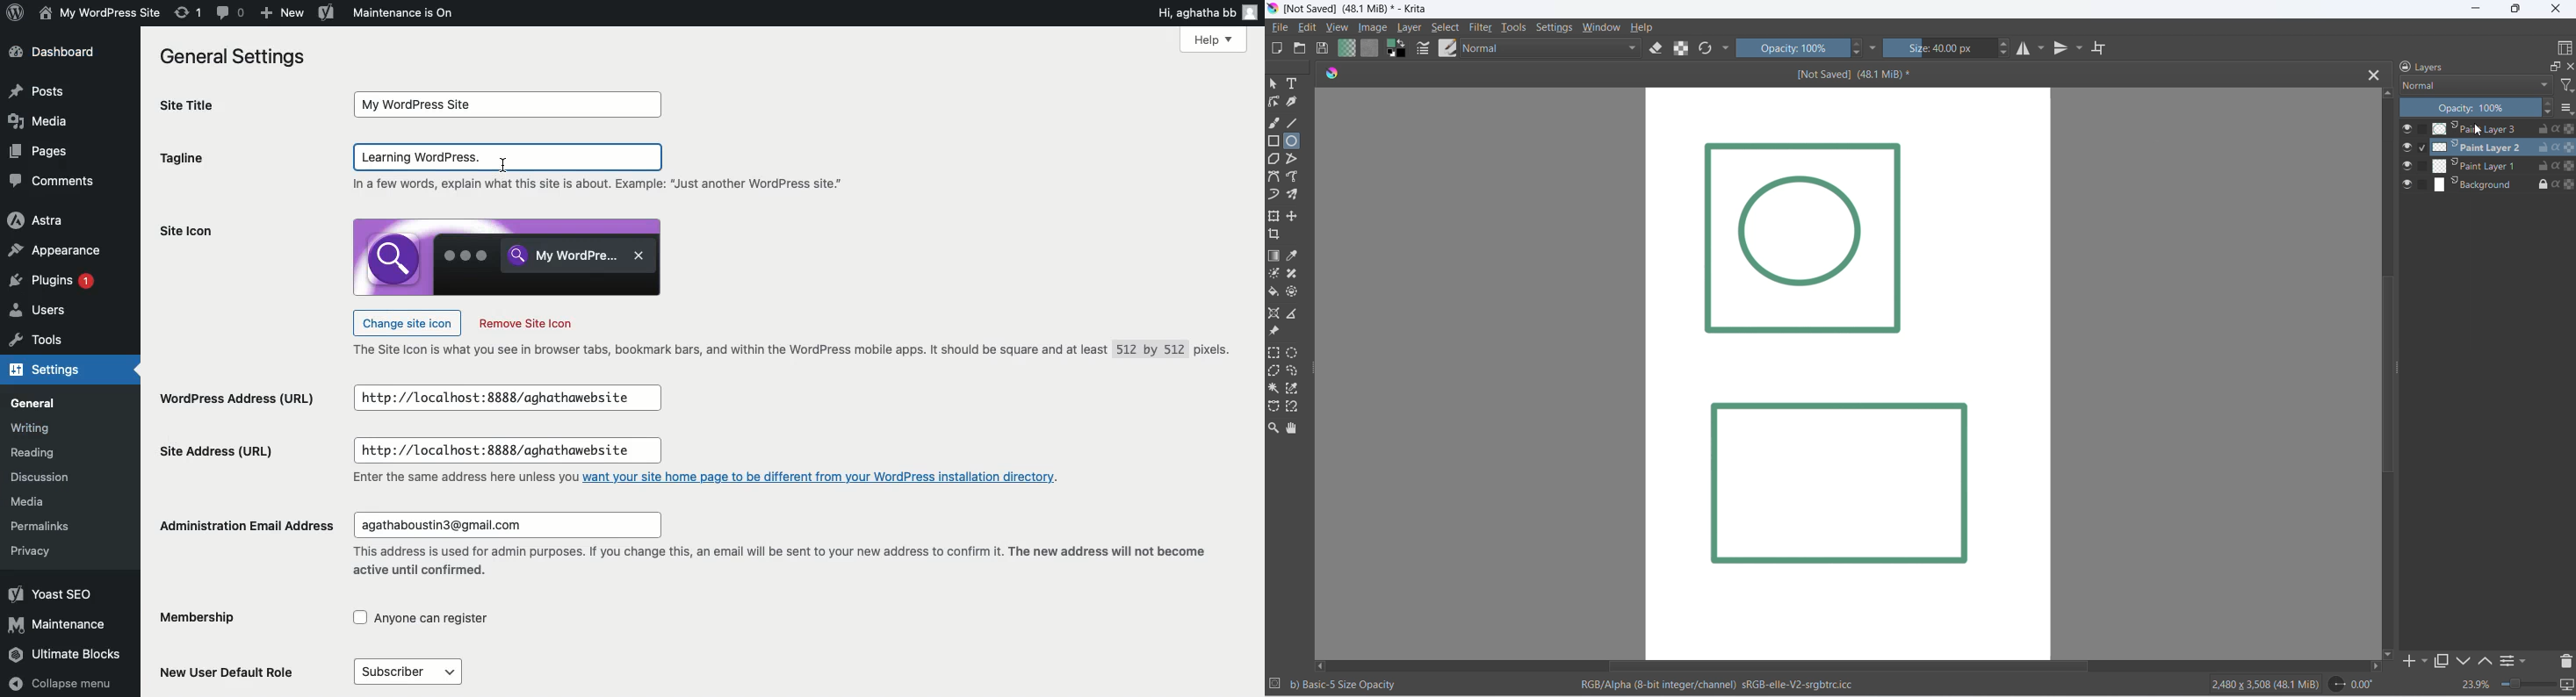 This screenshot has height=700, width=2576. I want to click on enclose tool, so click(1295, 292).